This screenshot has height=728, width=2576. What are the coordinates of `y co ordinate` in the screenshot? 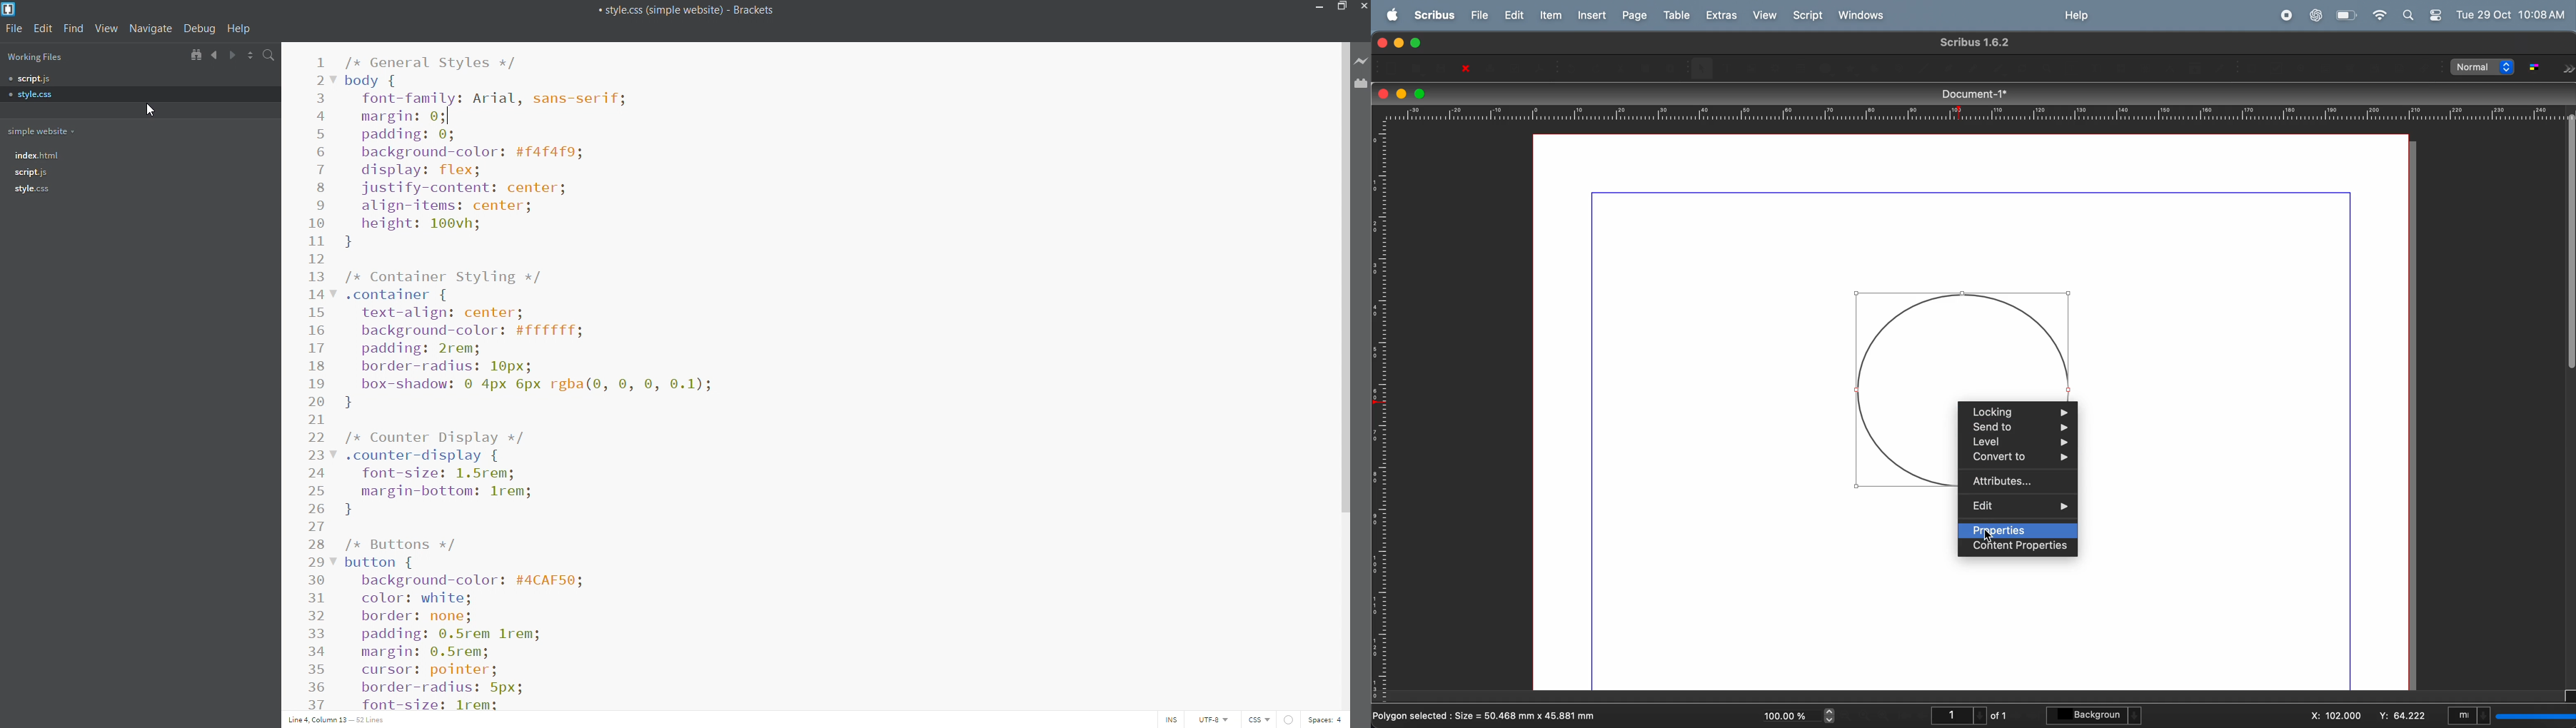 It's located at (2402, 715).